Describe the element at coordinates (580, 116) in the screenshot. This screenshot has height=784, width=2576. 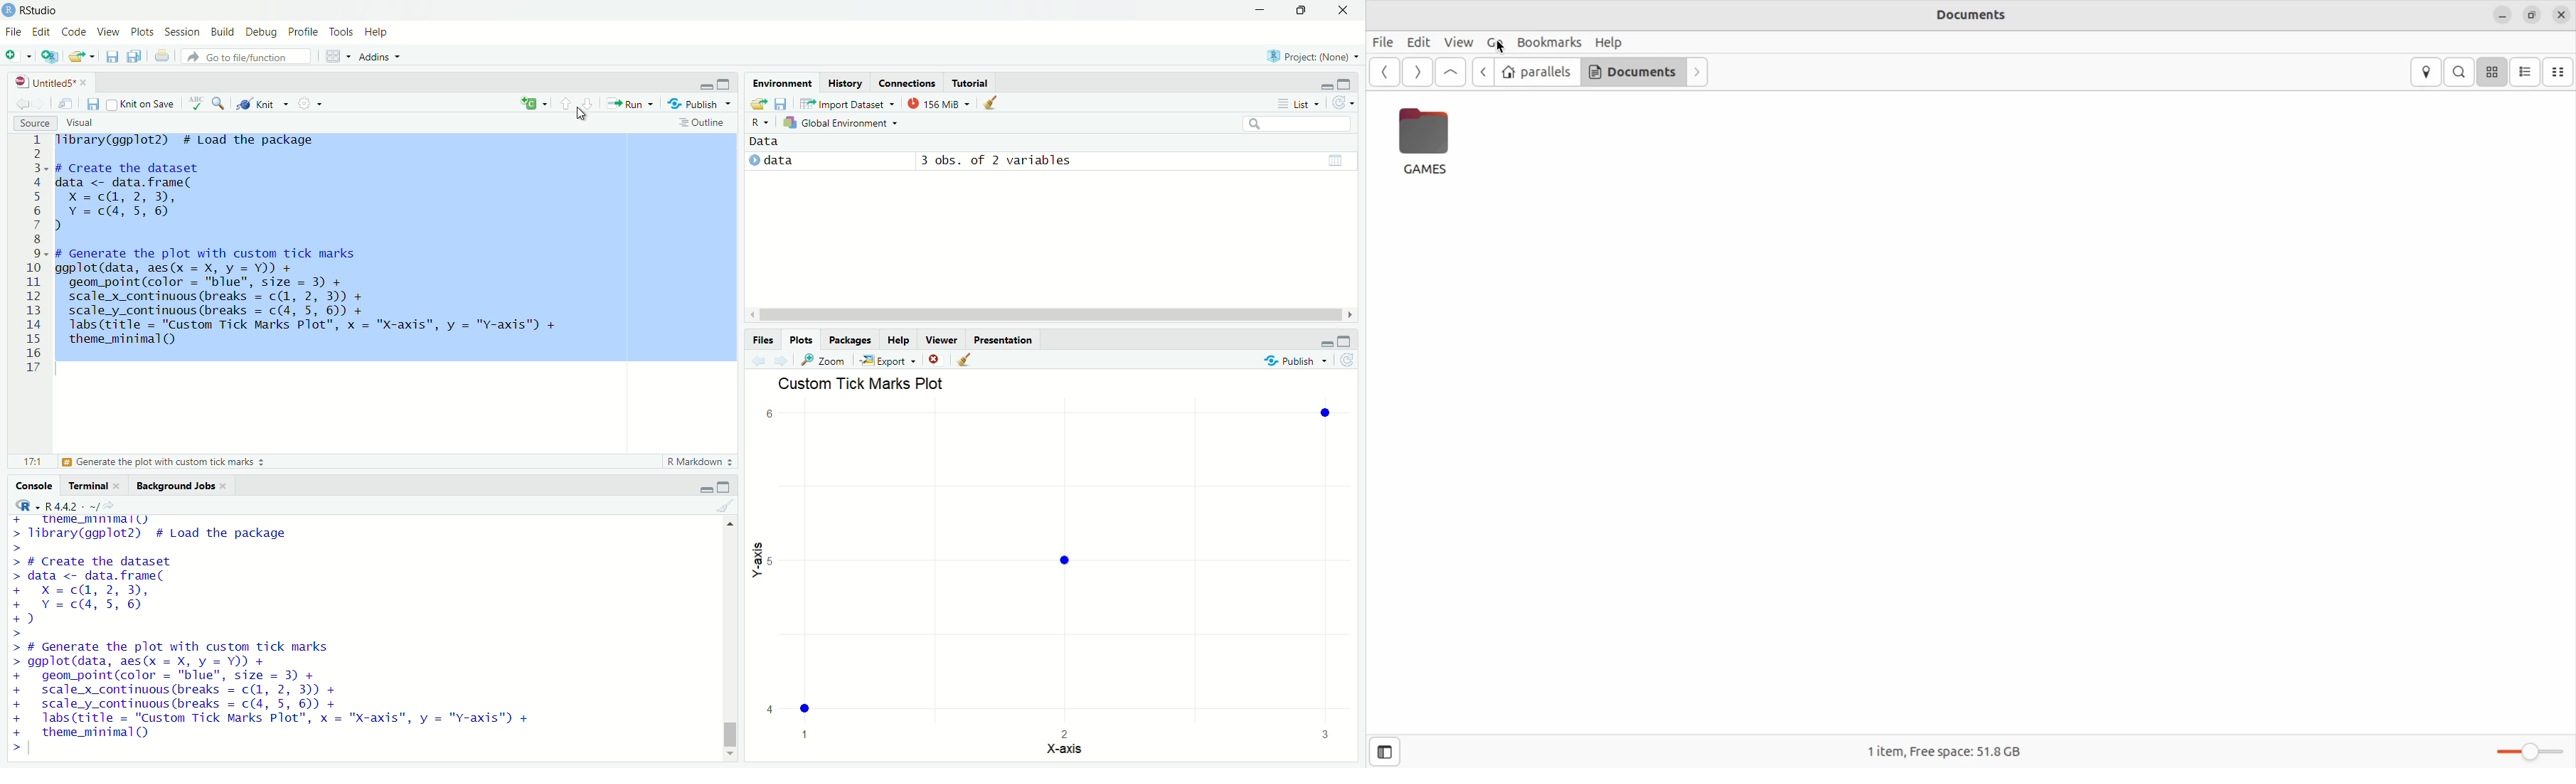
I see `cursor` at that location.